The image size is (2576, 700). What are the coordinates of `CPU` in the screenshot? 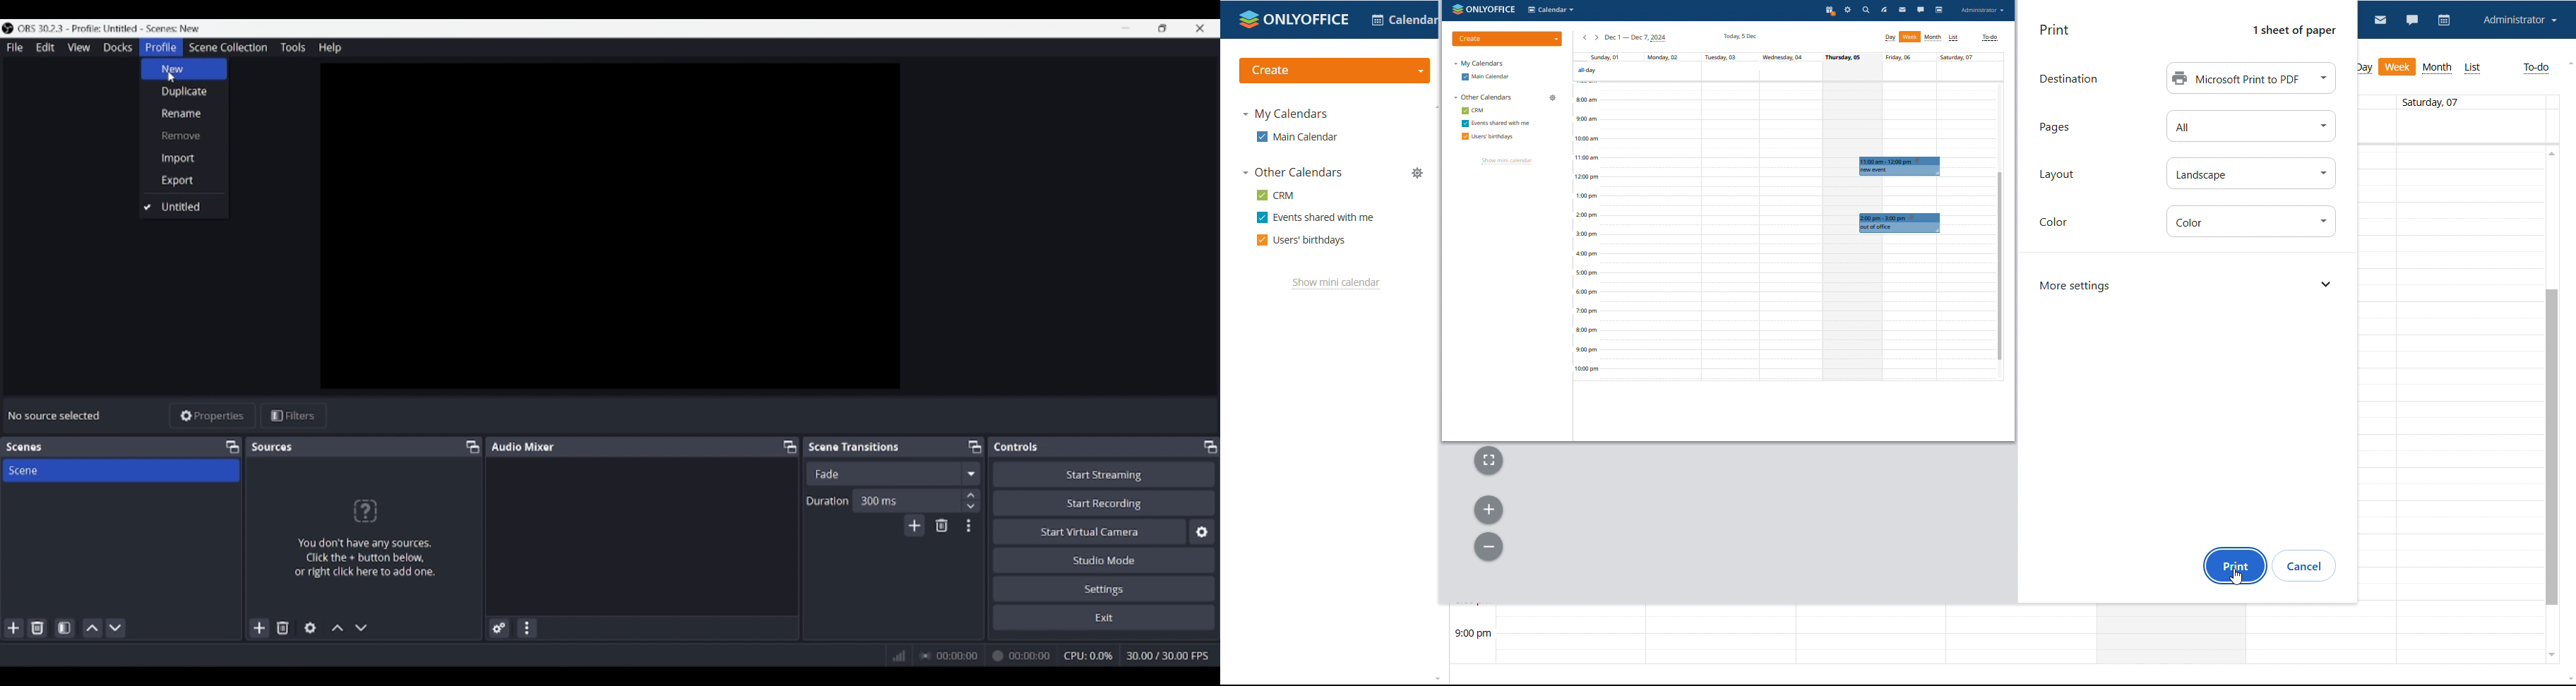 It's located at (1089, 656).